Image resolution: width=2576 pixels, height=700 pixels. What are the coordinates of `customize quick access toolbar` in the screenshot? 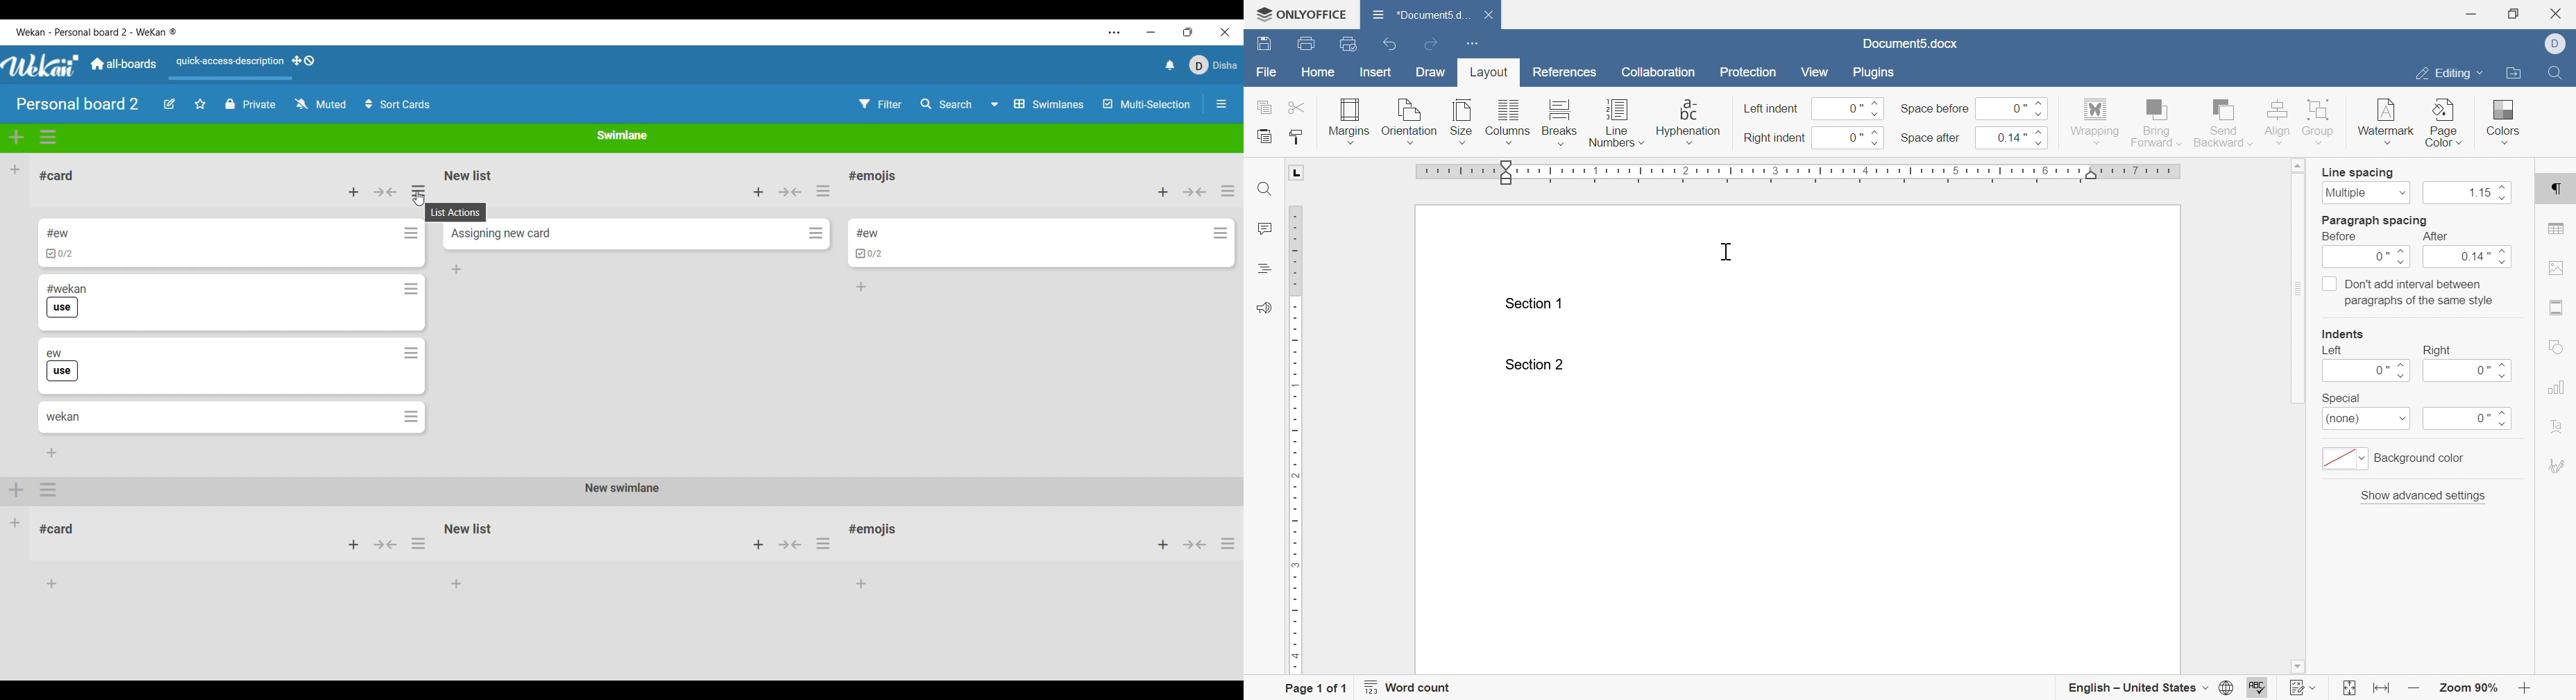 It's located at (1475, 44).